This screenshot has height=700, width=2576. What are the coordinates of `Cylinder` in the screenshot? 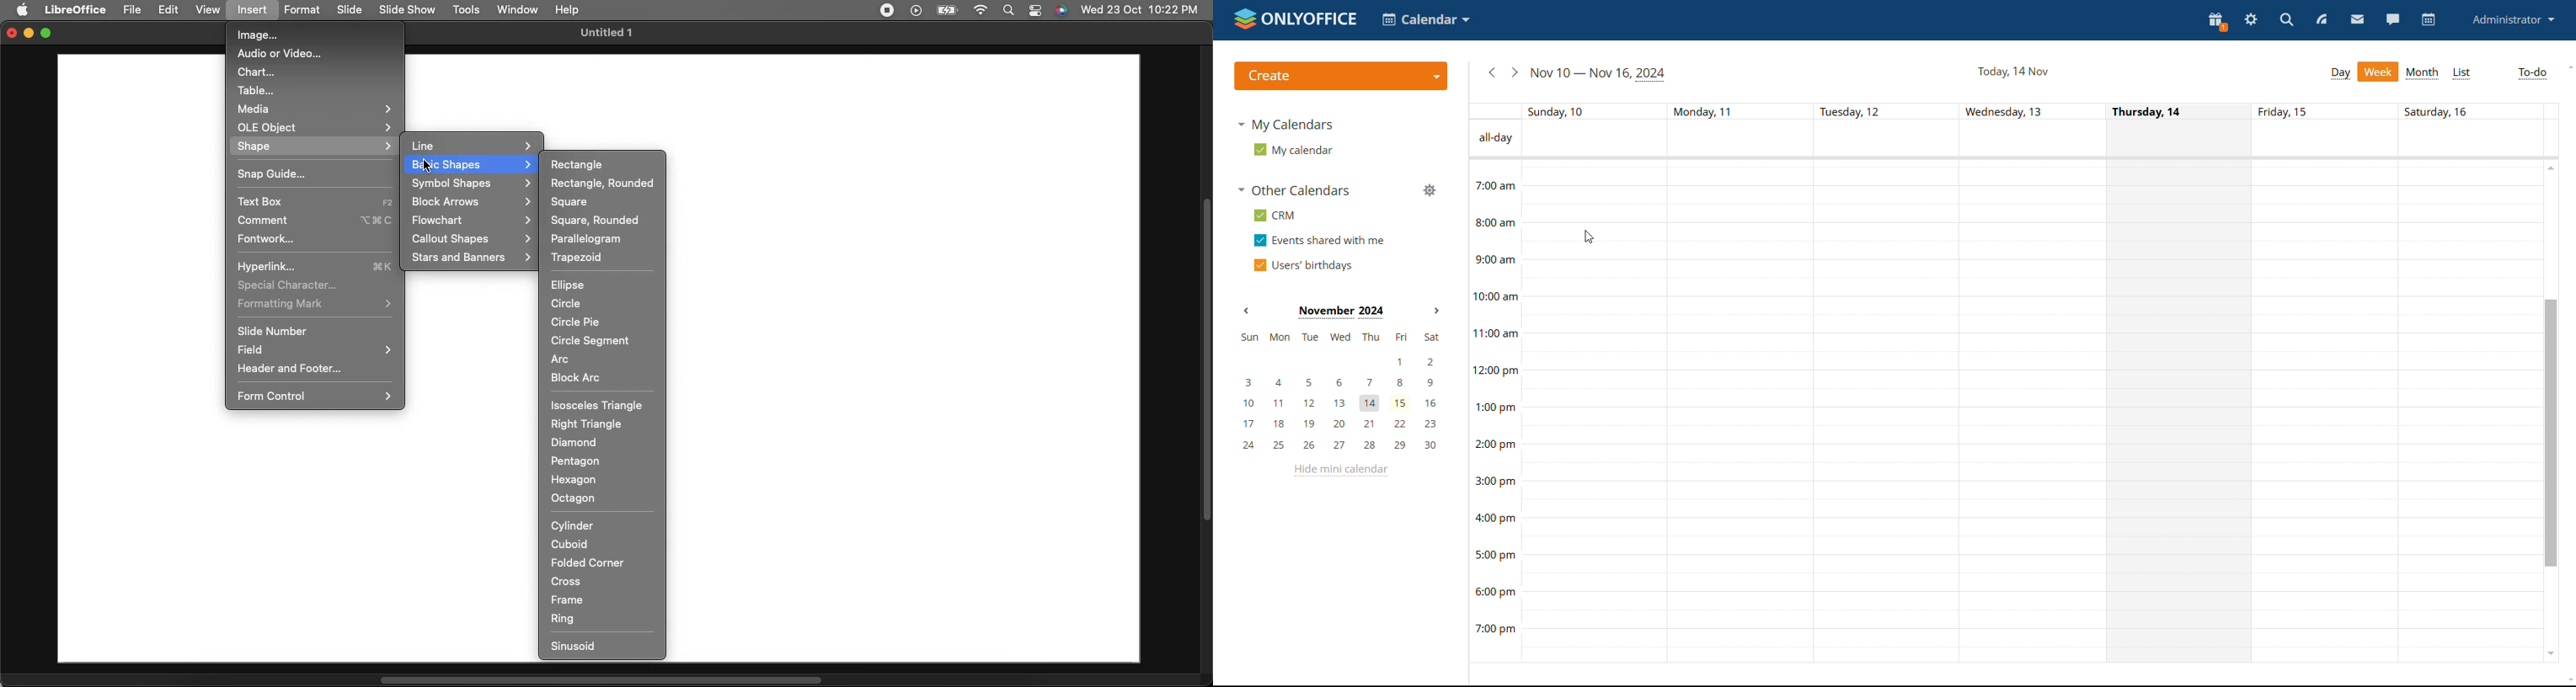 It's located at (575, 524).